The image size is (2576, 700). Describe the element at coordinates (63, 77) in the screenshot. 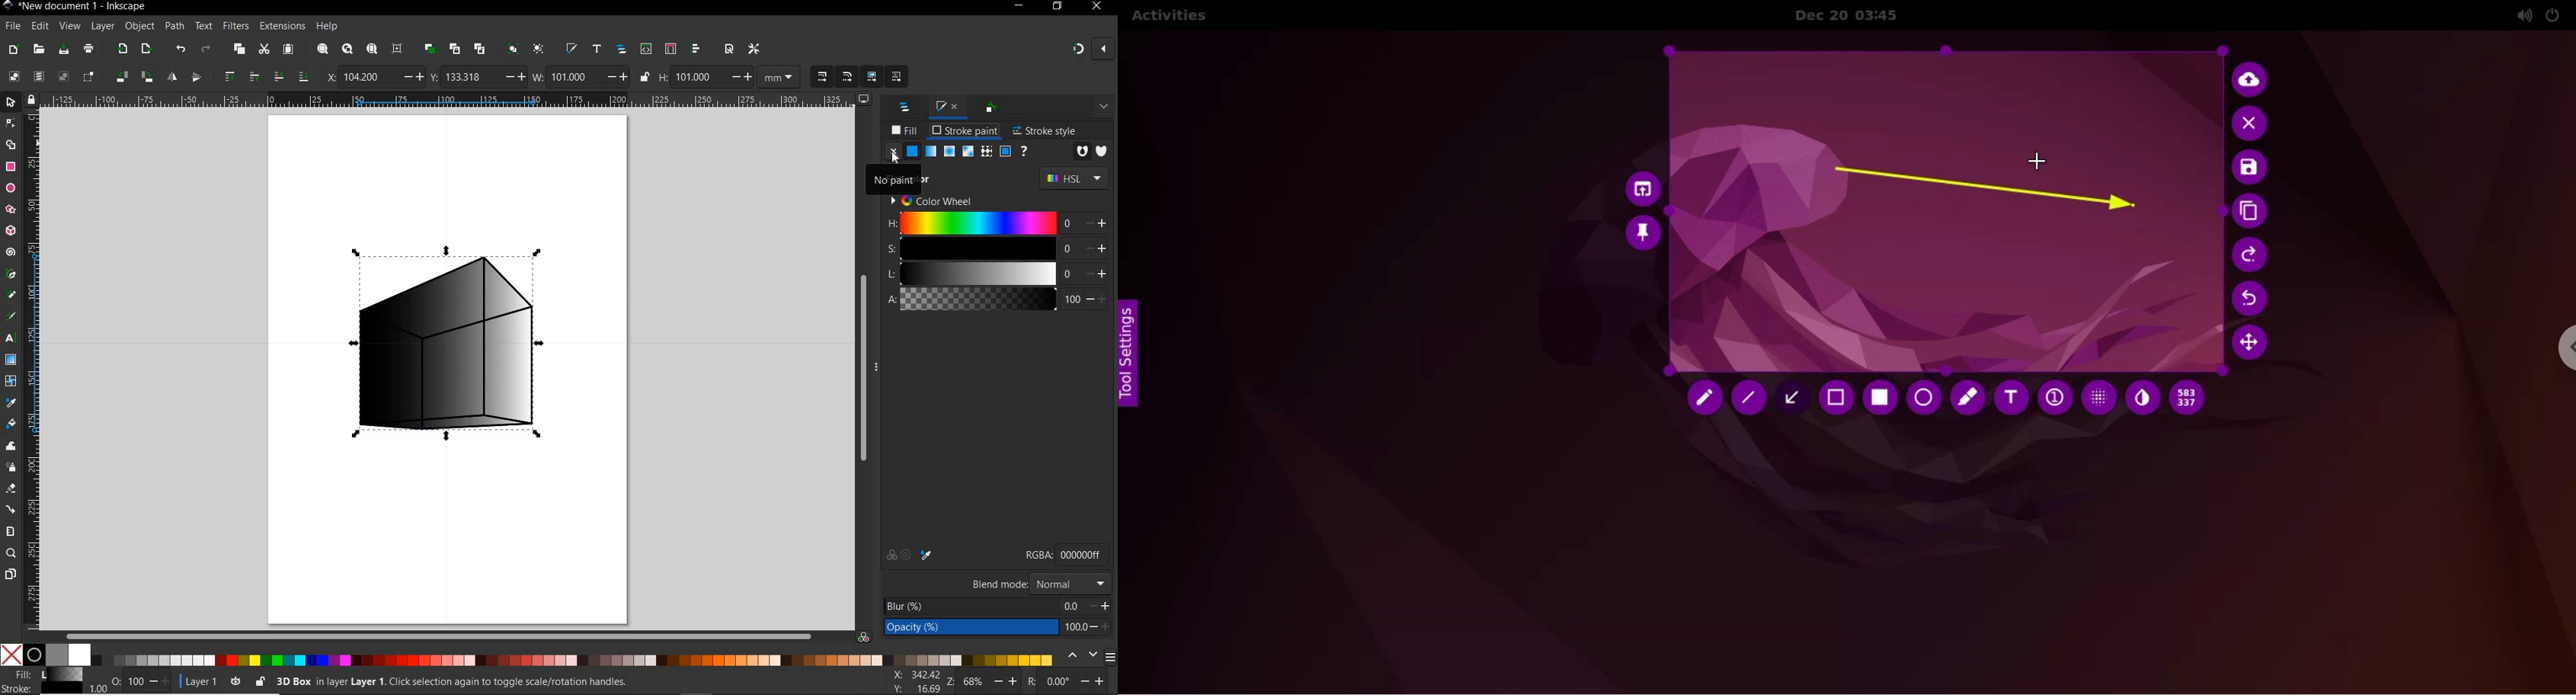

I see `DESELECT ANY SELECTED OBJECT` at that location.